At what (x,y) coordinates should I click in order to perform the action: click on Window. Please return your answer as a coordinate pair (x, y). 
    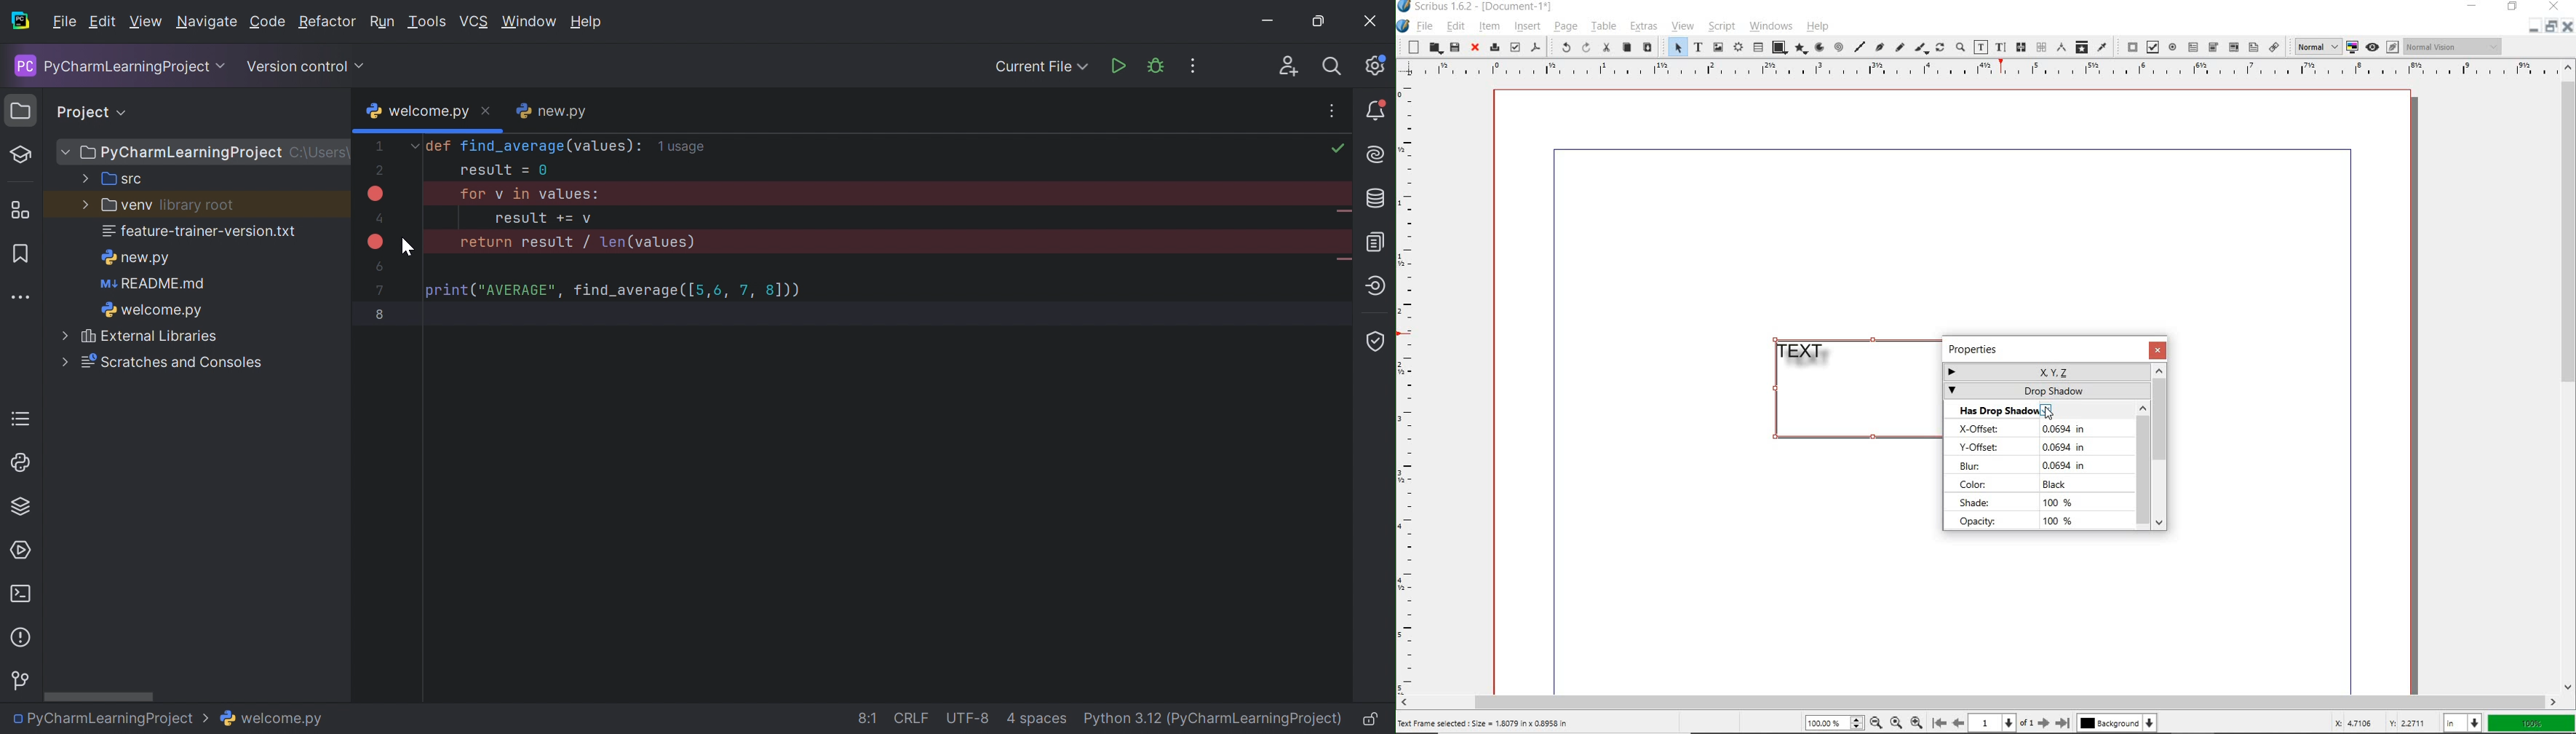
    Looking at the image, I should click on (531, 24).